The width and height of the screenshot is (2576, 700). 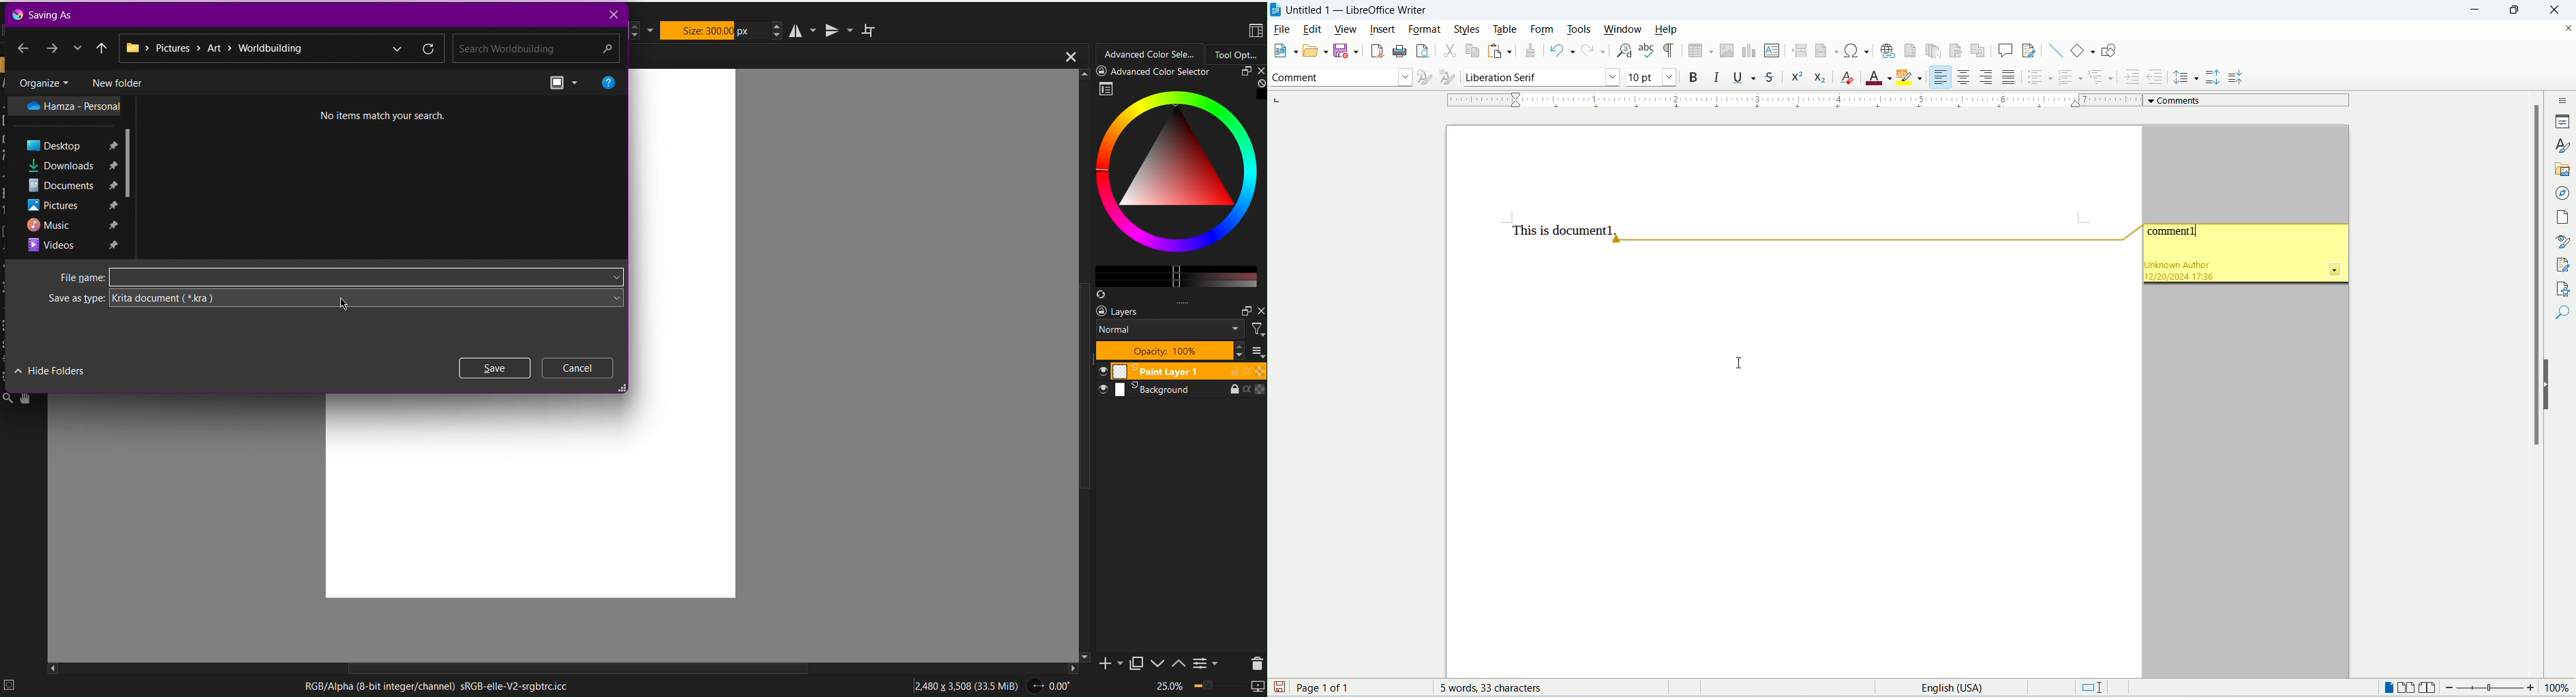 I want to click on sidebar settings, so click(x=2563, y=100).